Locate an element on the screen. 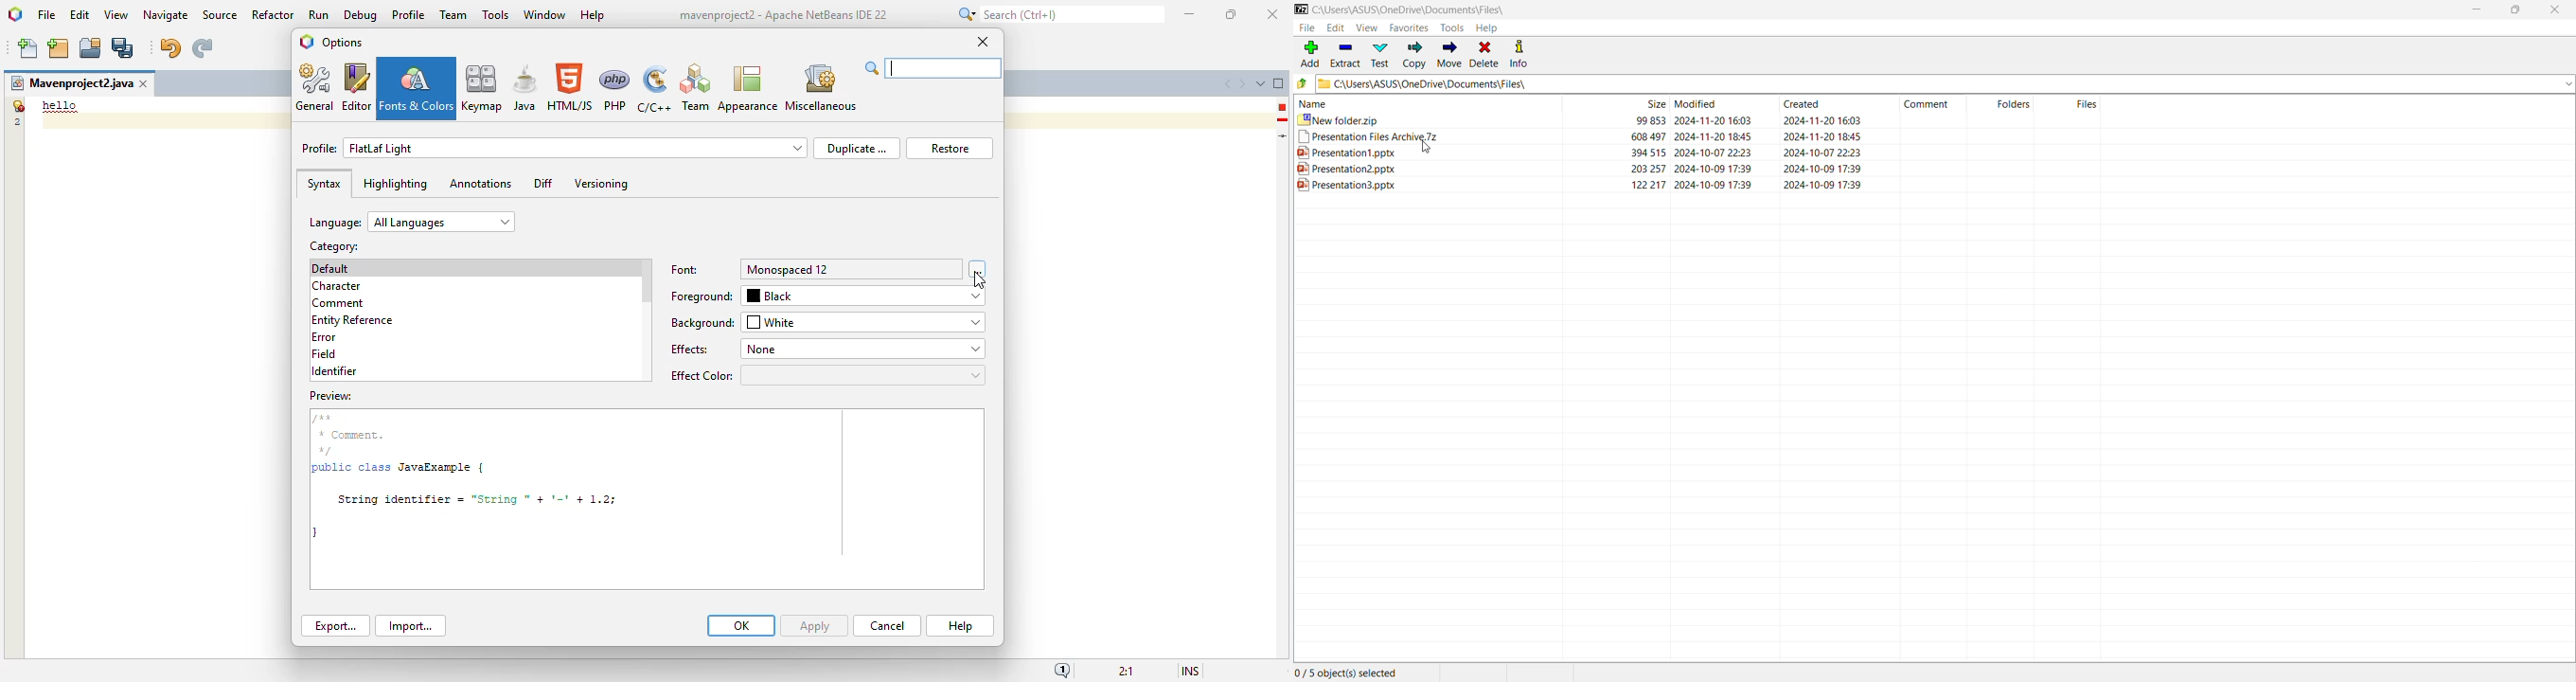 This screenshot has width=2576, height=700. line numbers is located at coordinates (16, 113).